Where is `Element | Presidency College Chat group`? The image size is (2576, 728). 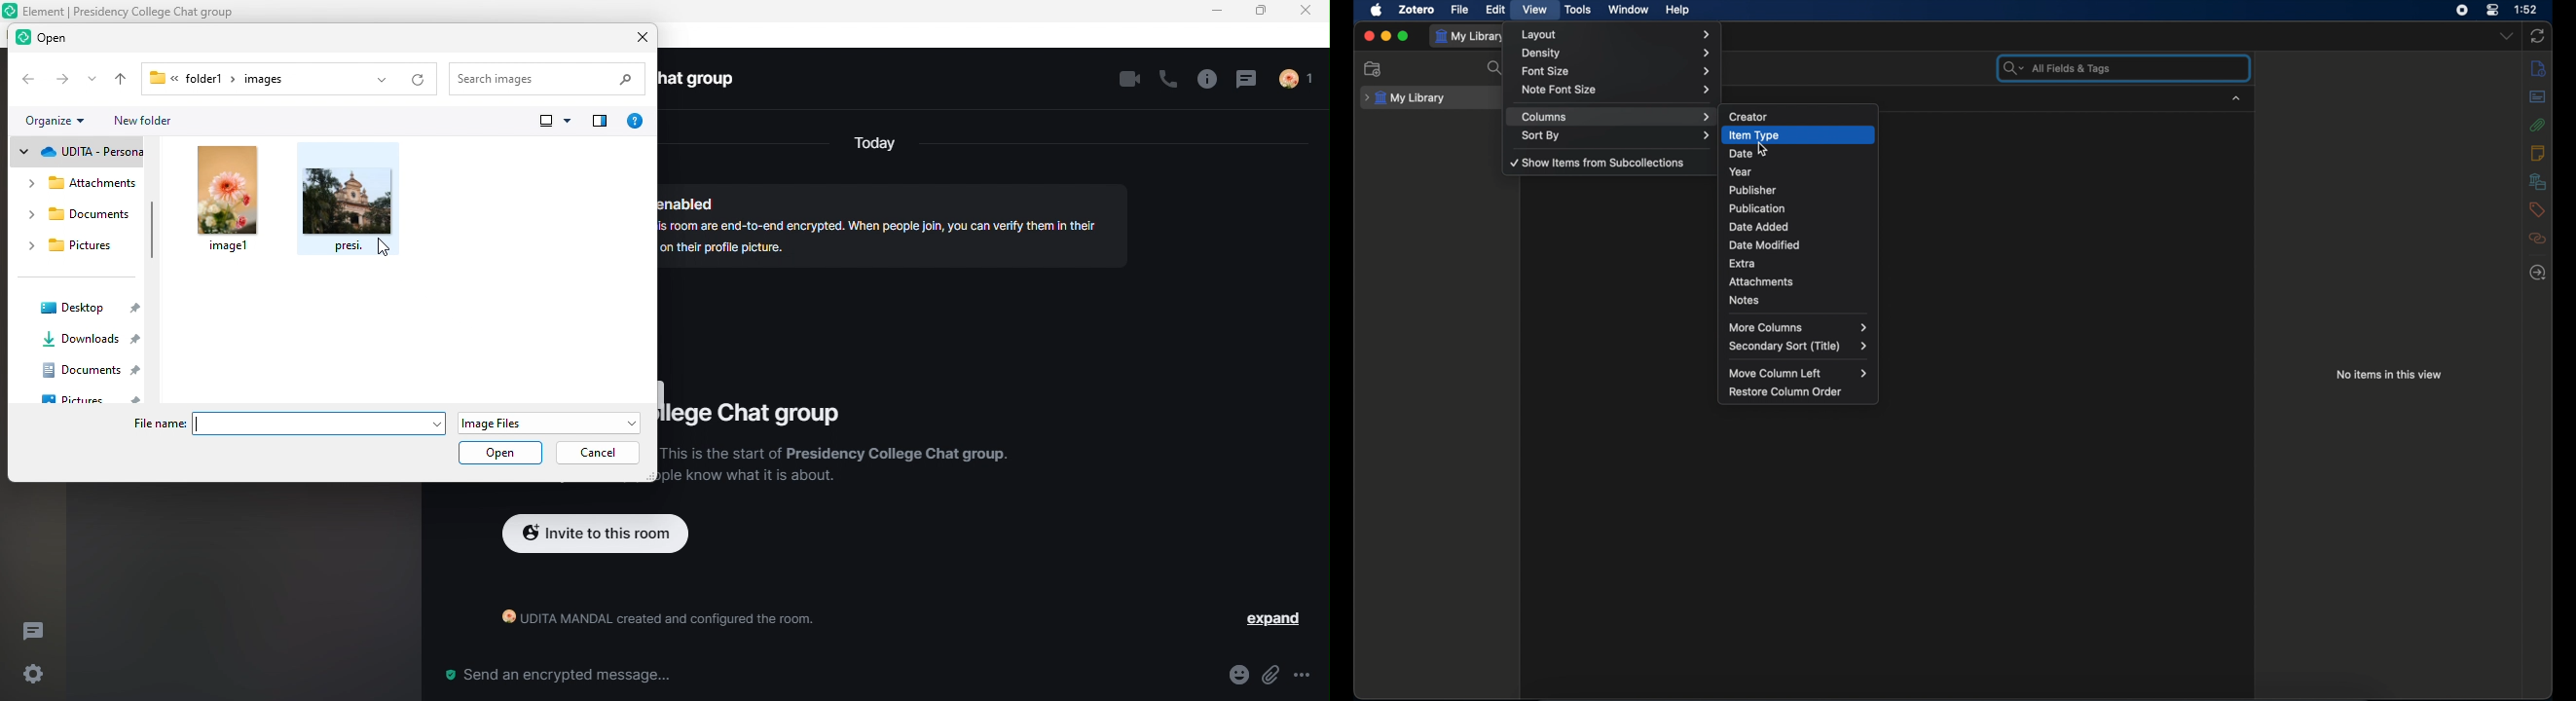
Element | Presidency College Chat group is located at coordinates (136, 10).